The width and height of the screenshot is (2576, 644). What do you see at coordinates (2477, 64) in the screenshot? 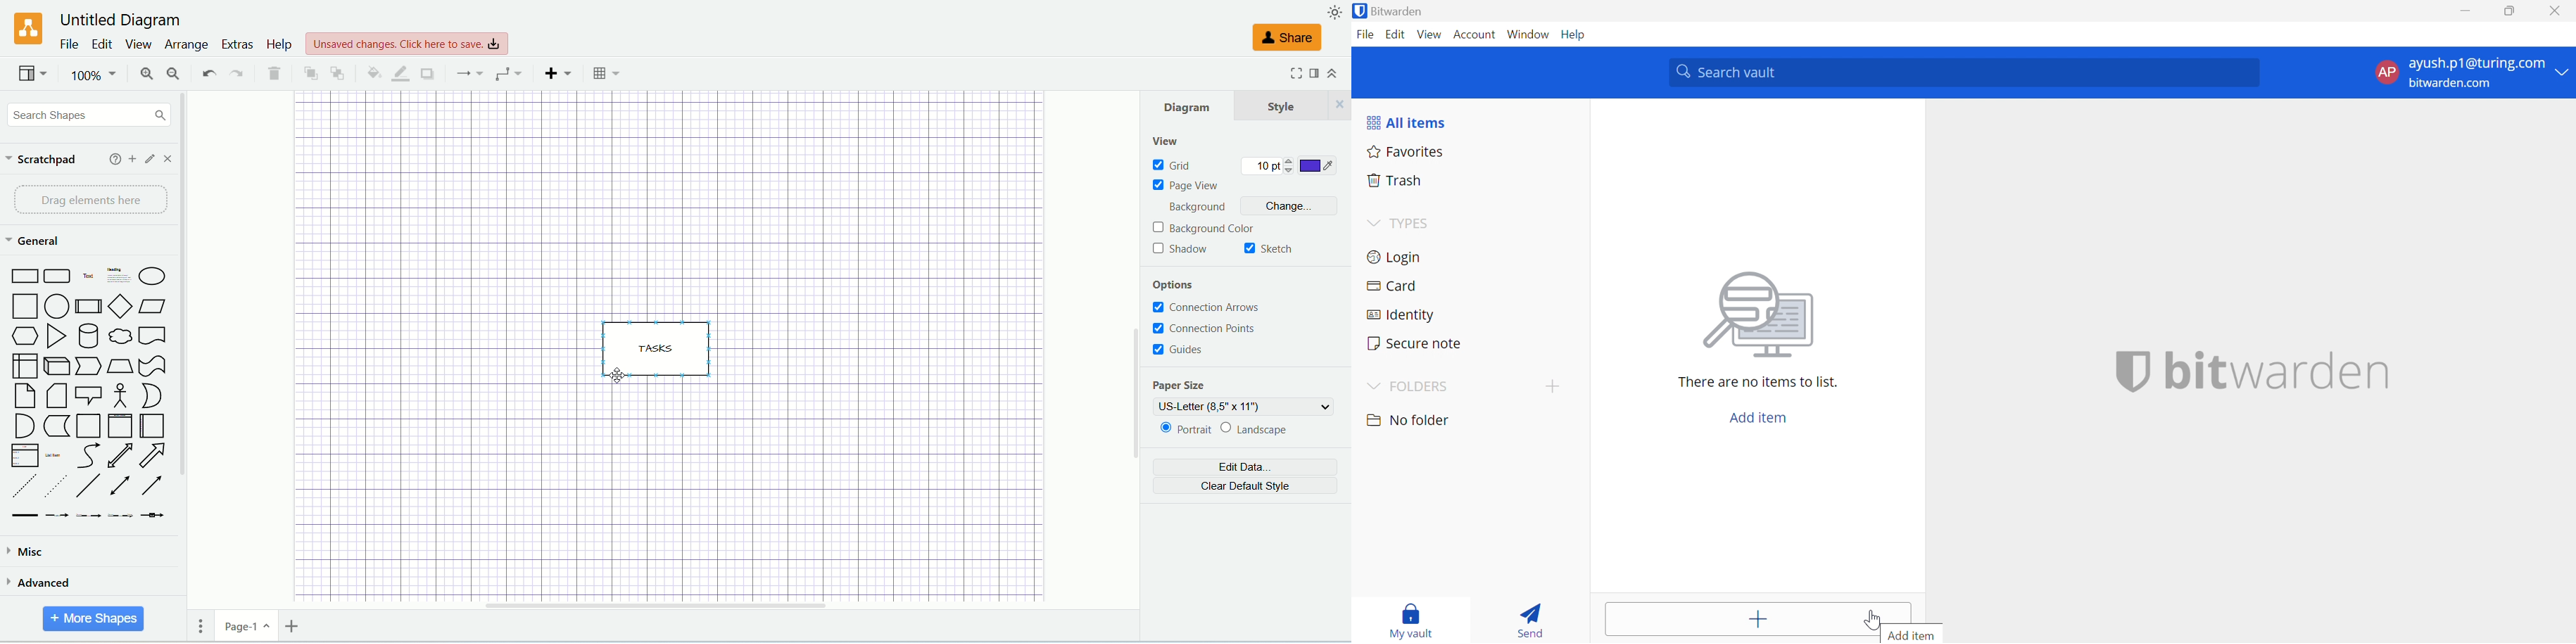
I see `ayush.p1@turing.com` at bounding box center [2477, 64].